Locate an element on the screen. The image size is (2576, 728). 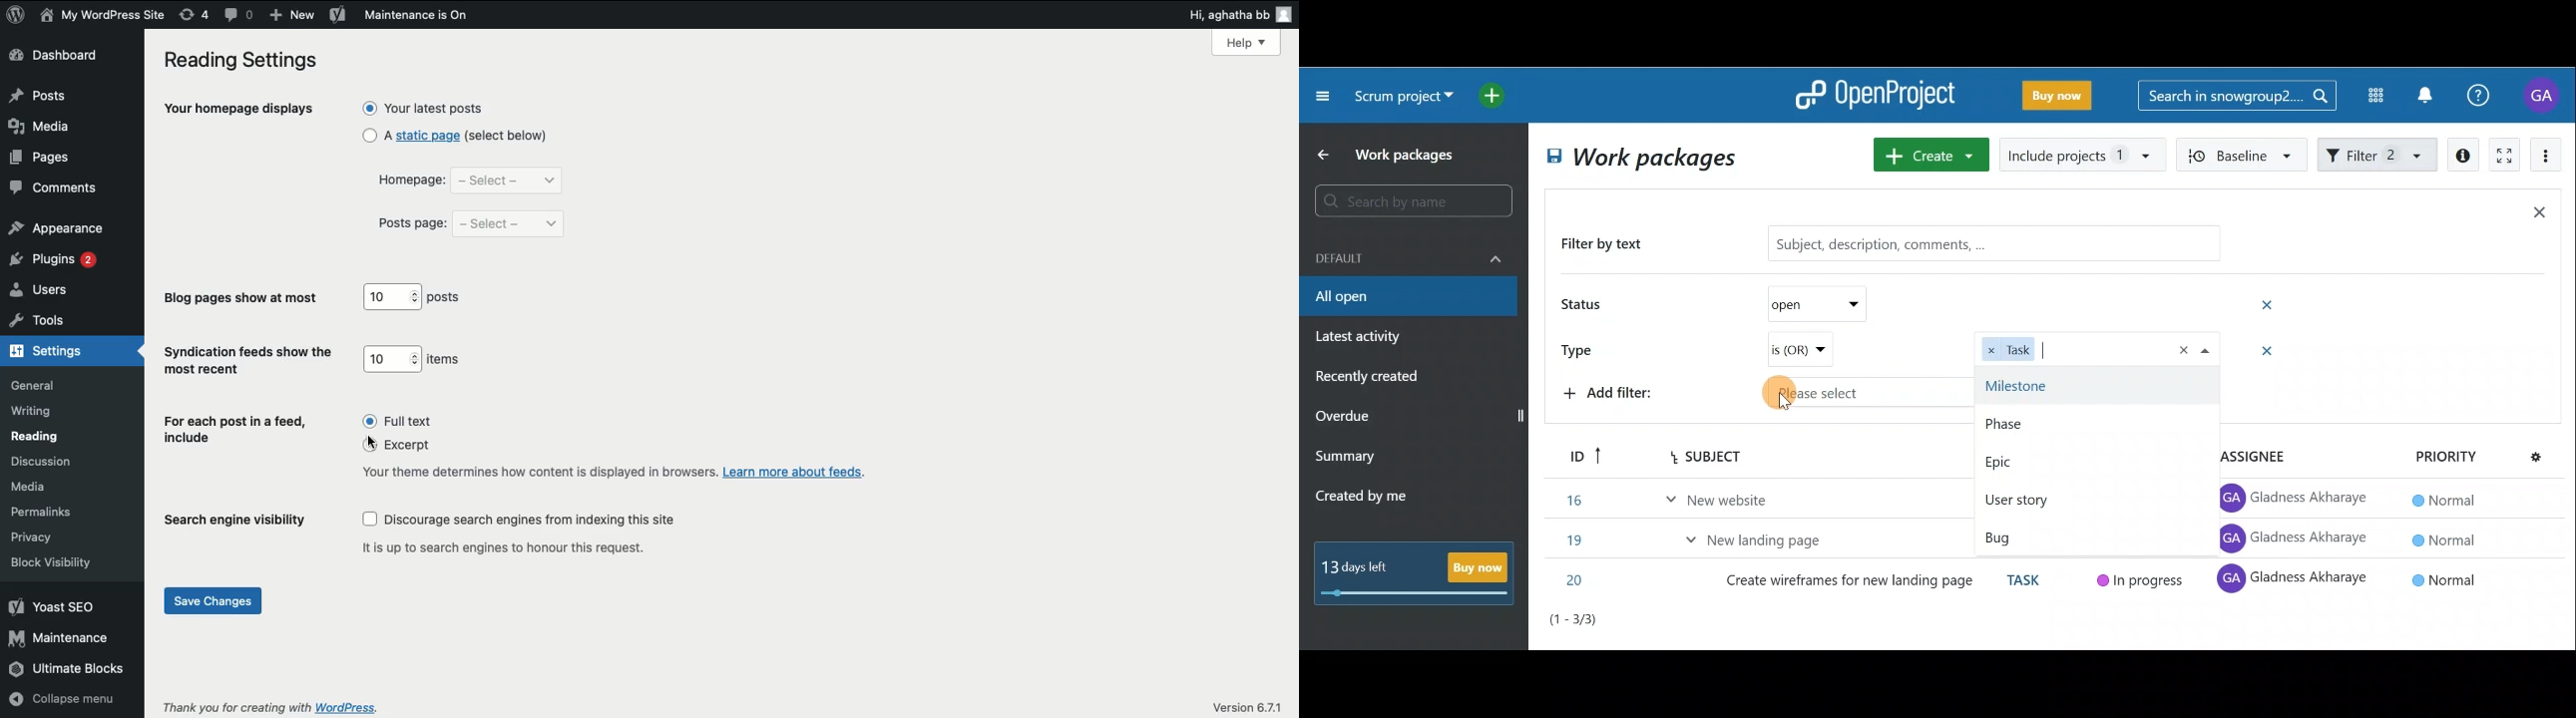
Please select is located at coordinates (1992, 390).